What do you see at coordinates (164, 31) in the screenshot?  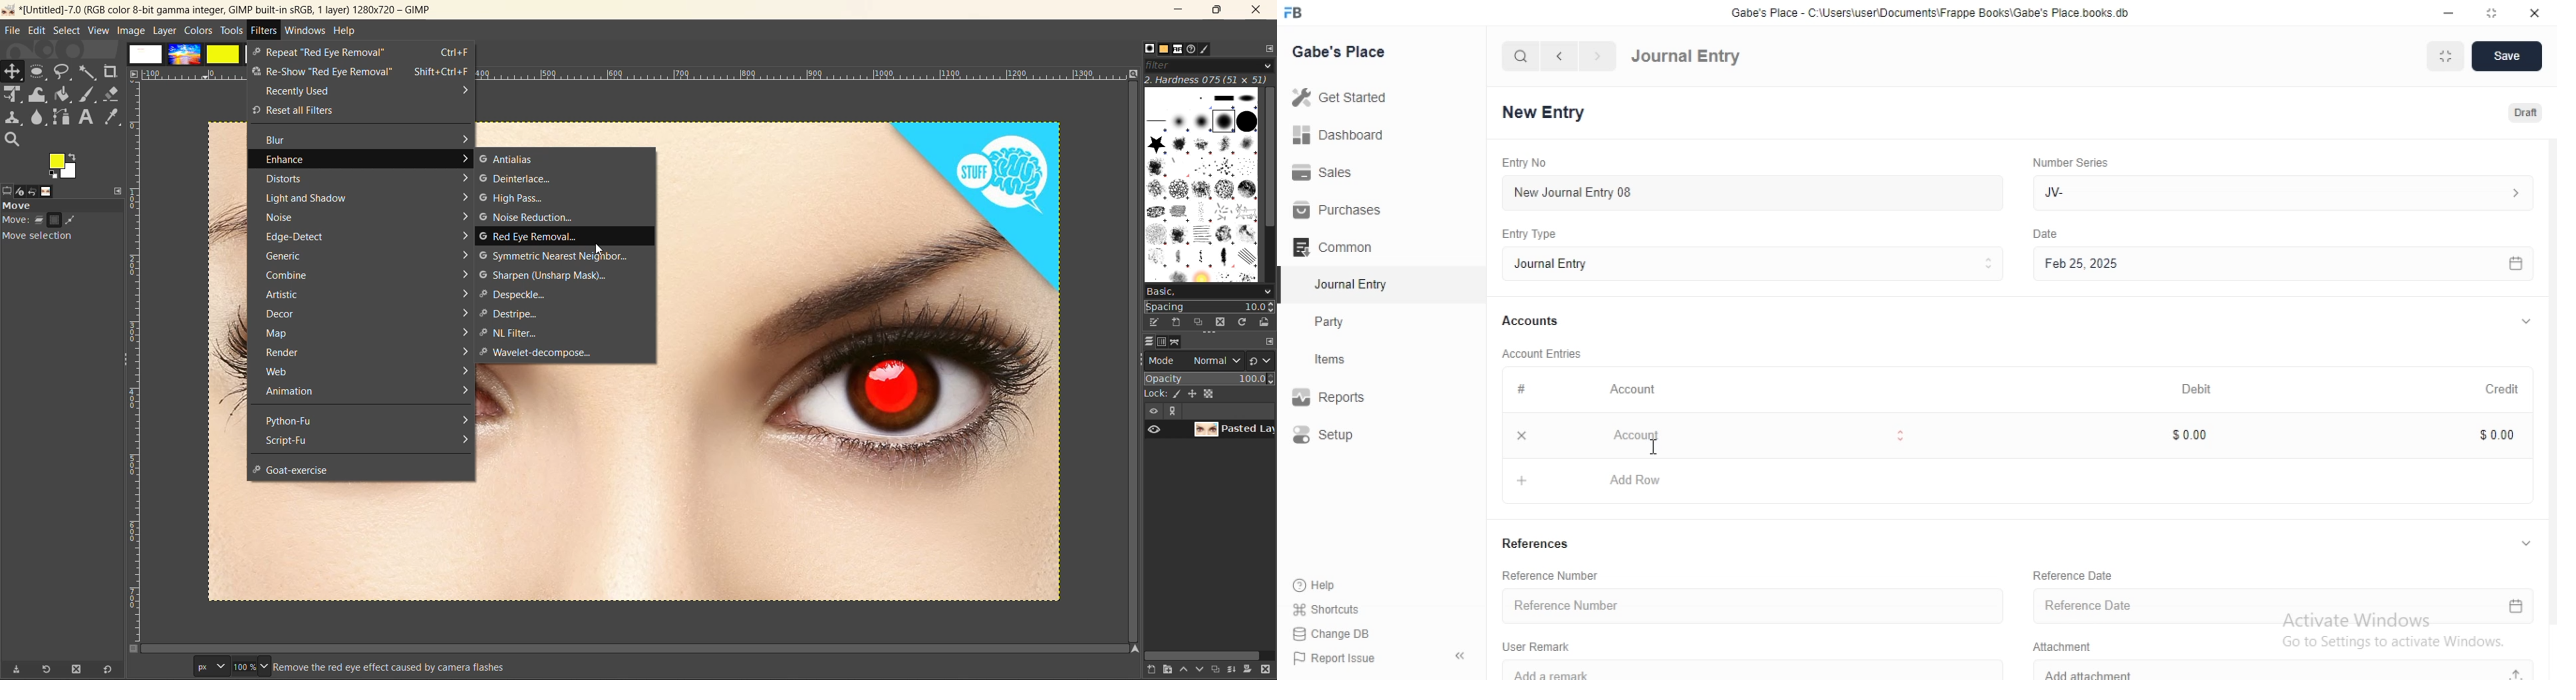 I see `layer` at bounding box center [164, 31].